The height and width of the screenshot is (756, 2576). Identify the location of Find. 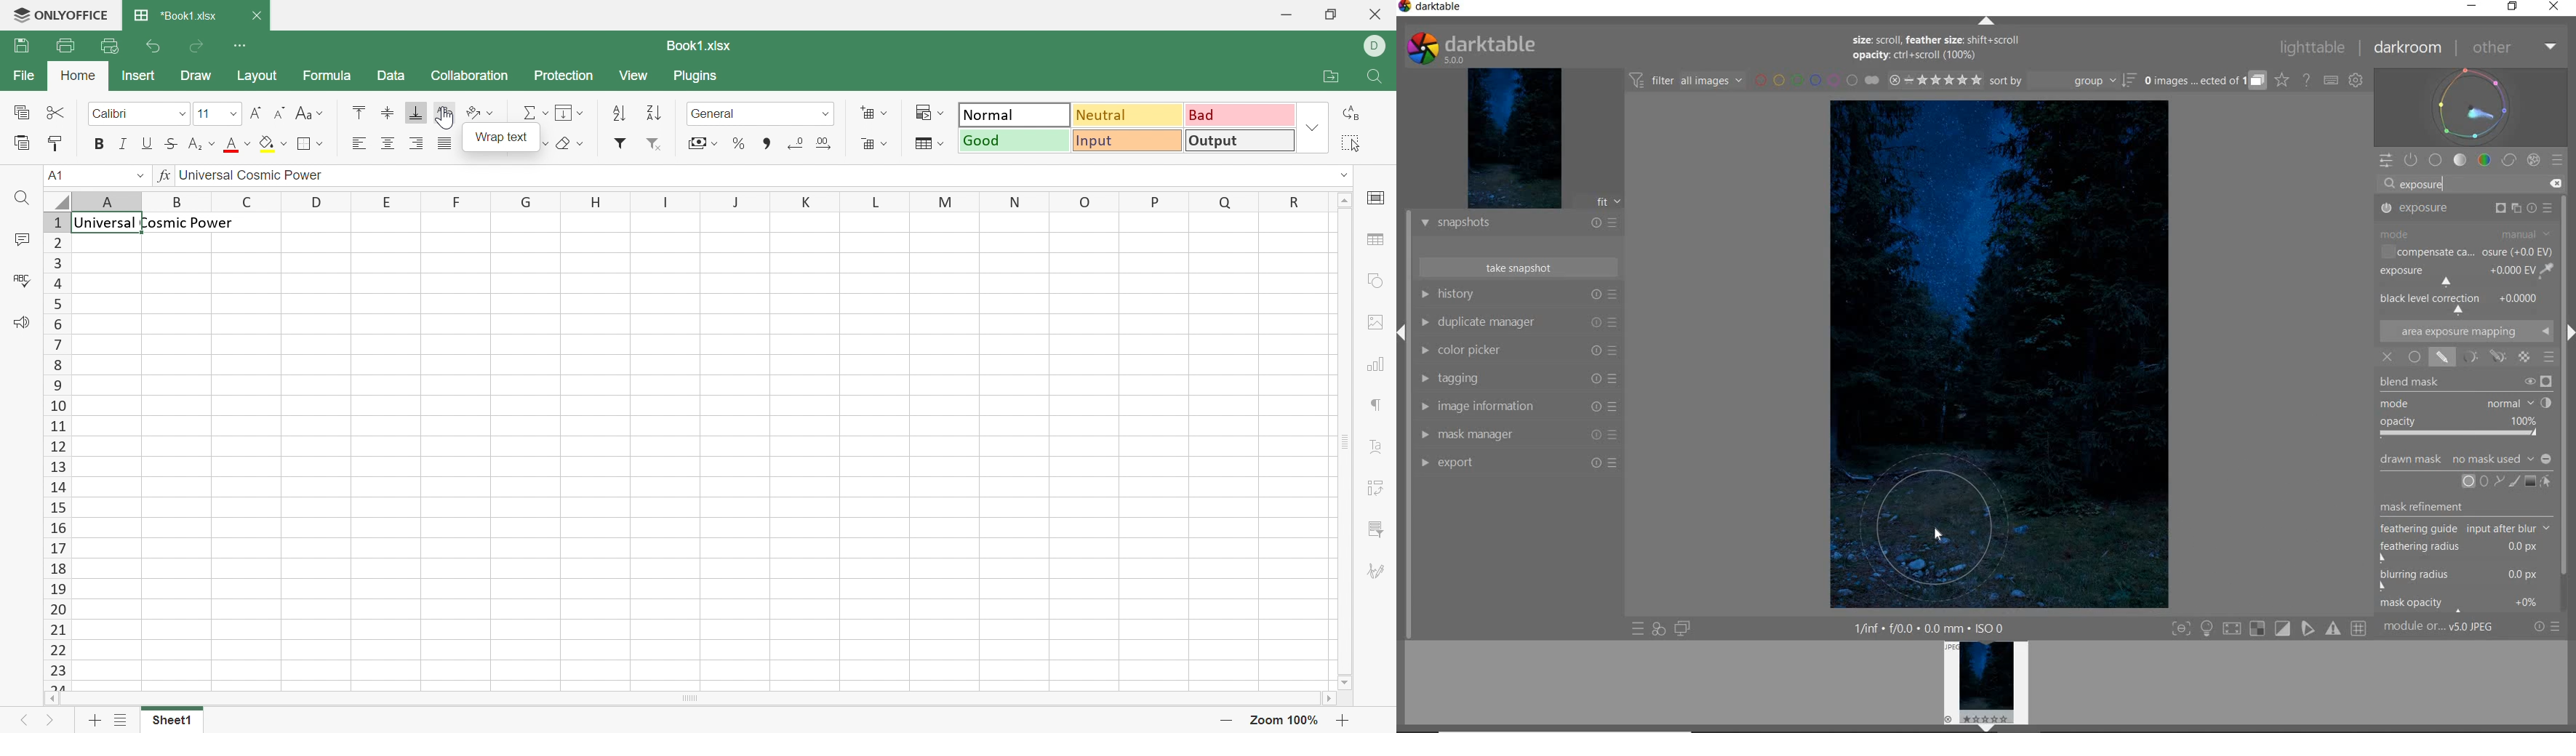
(1374, 79).